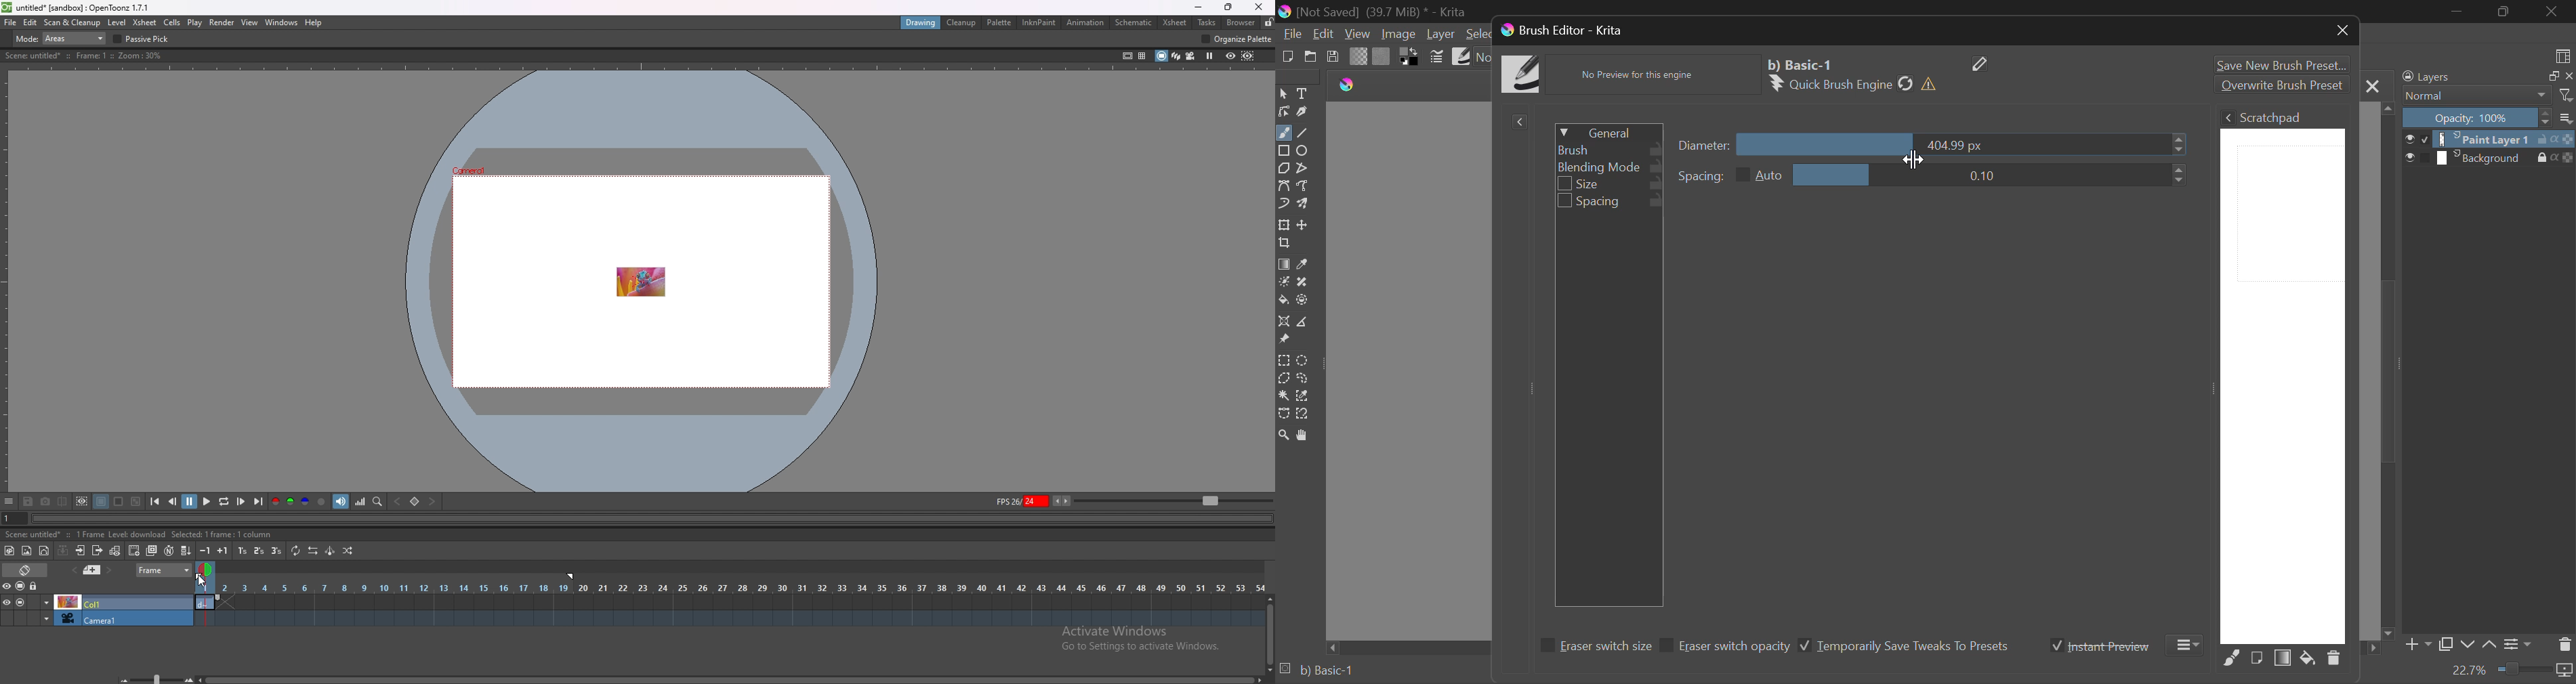 The height and width of the screenshot is (700, 2576). What do you see at coordinates (1726, 647) in the screenshot?
I see `Eraser switch opacity` at bounding box center [1726, 647].